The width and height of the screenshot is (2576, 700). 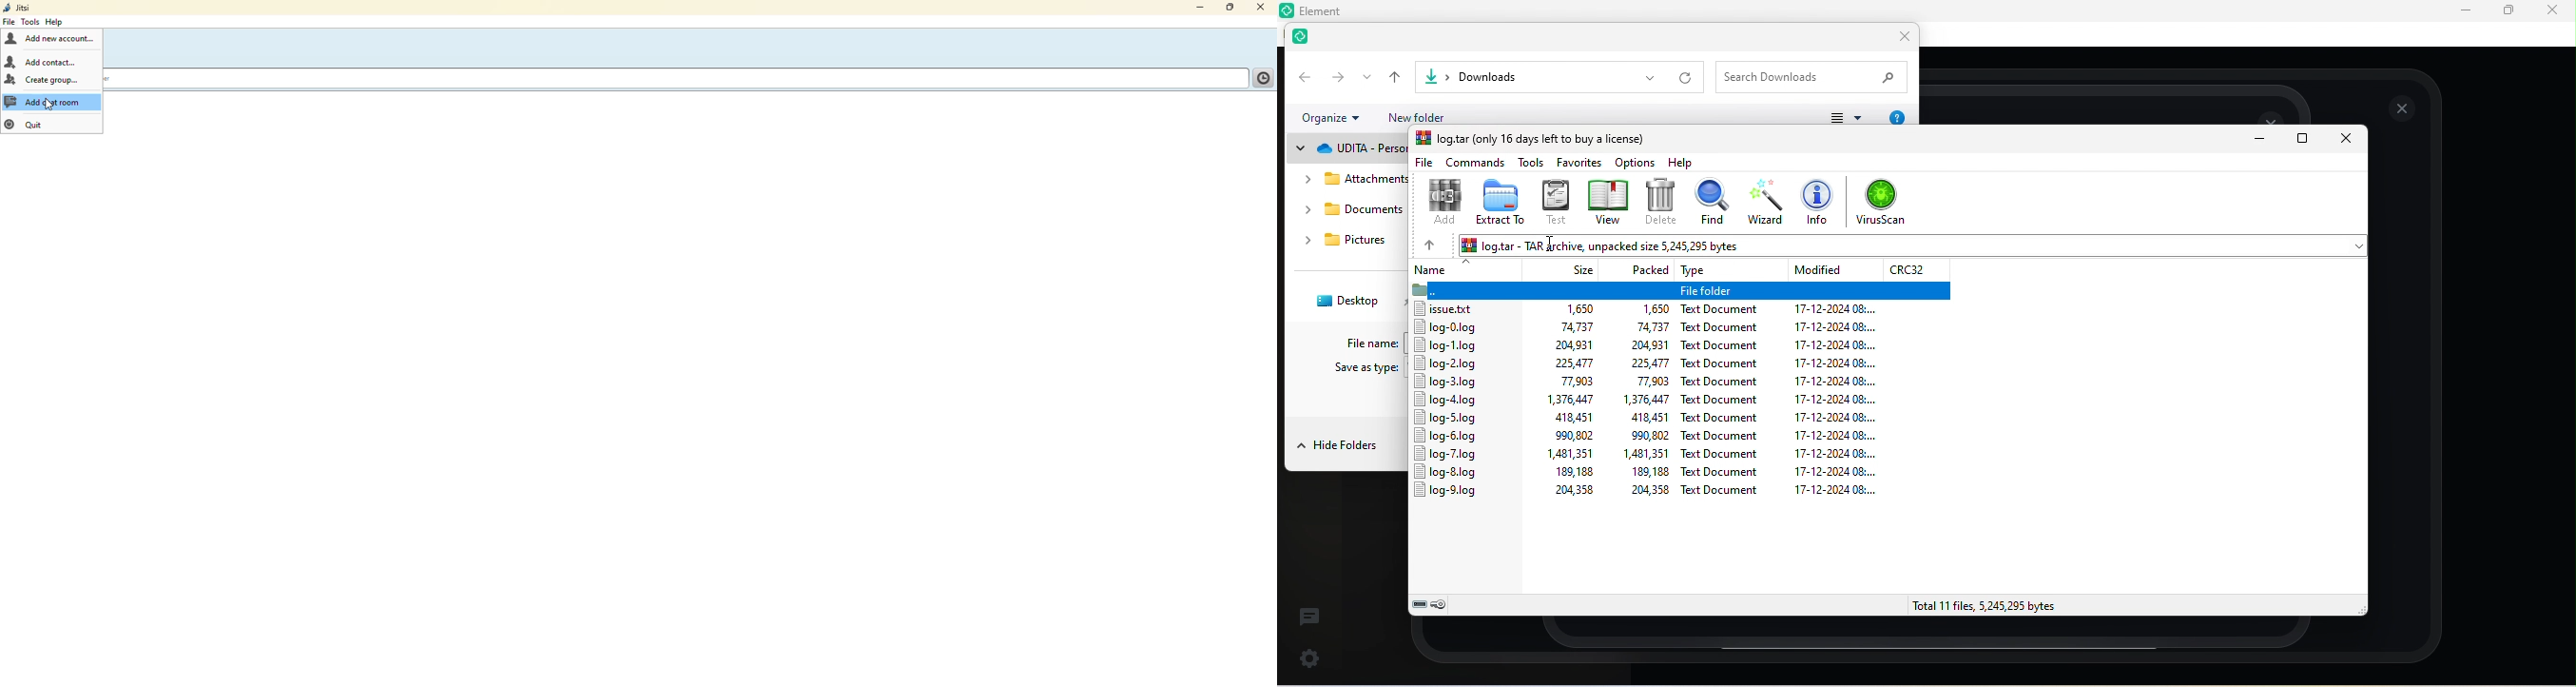 I want to click on close, so click(x=2551, y=10).